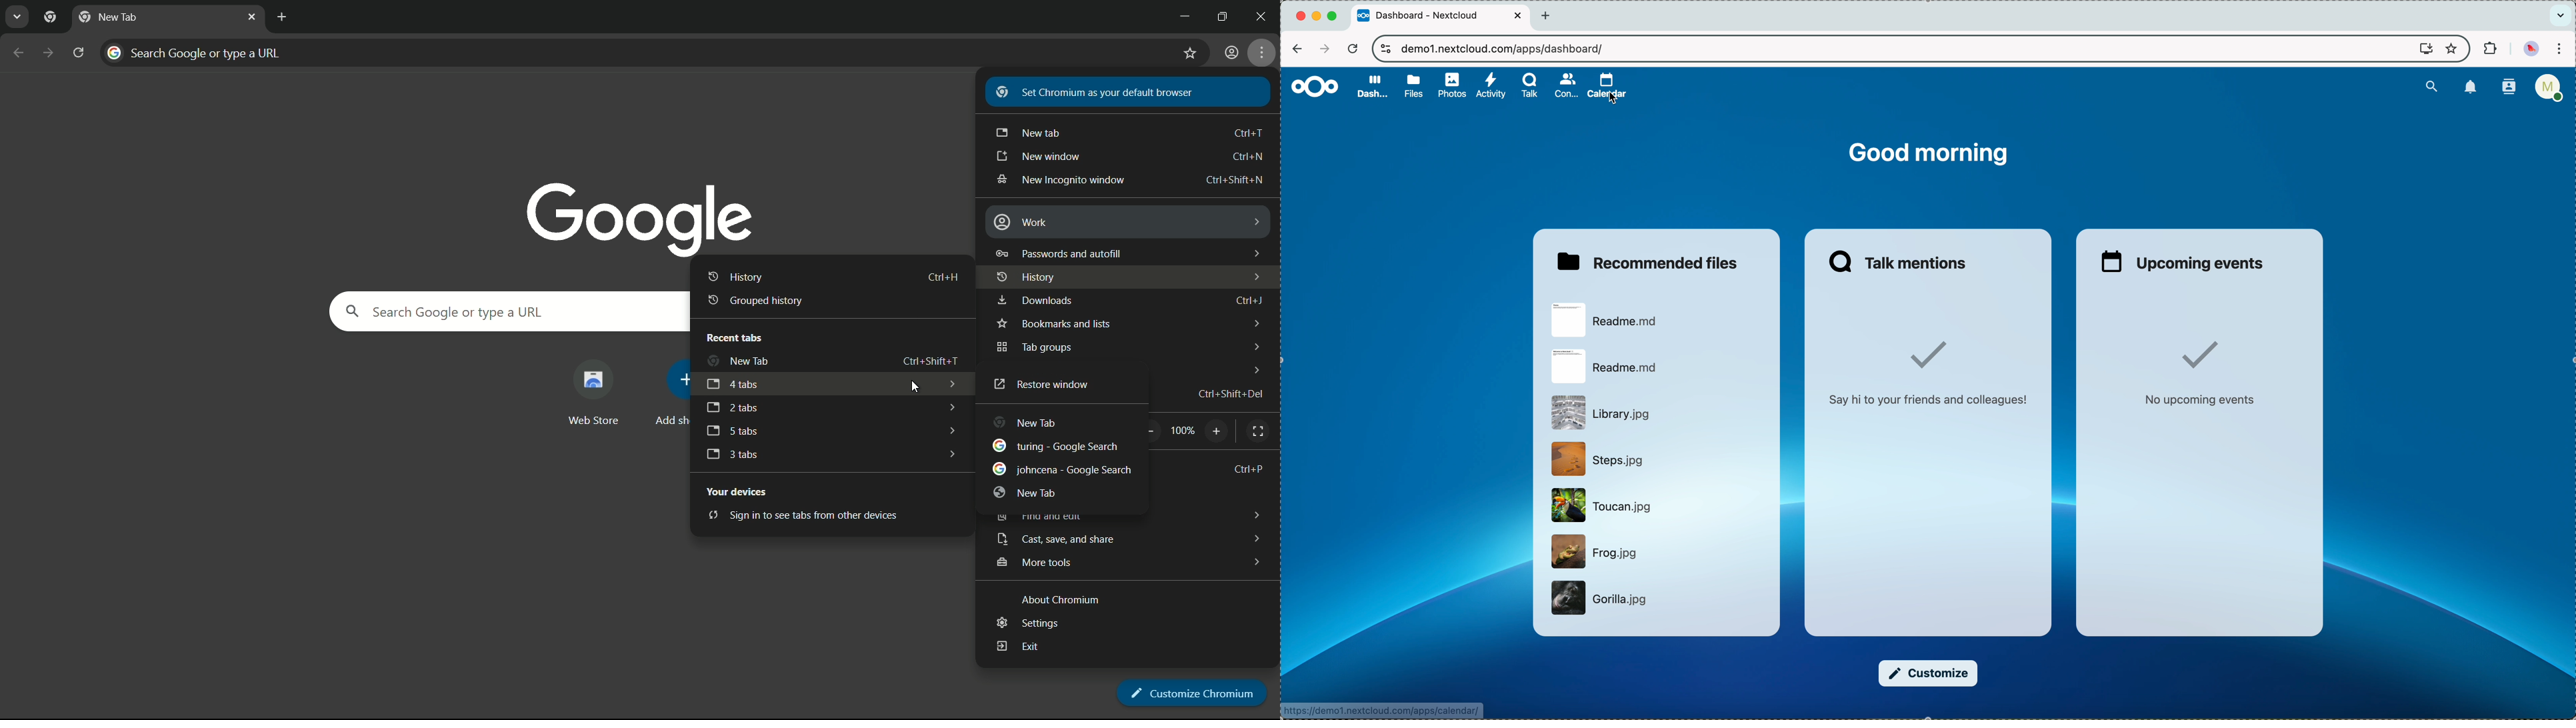  Describe the element at coordinates (1323, 49) in the screenshot. I see `navigate foward` at that location.